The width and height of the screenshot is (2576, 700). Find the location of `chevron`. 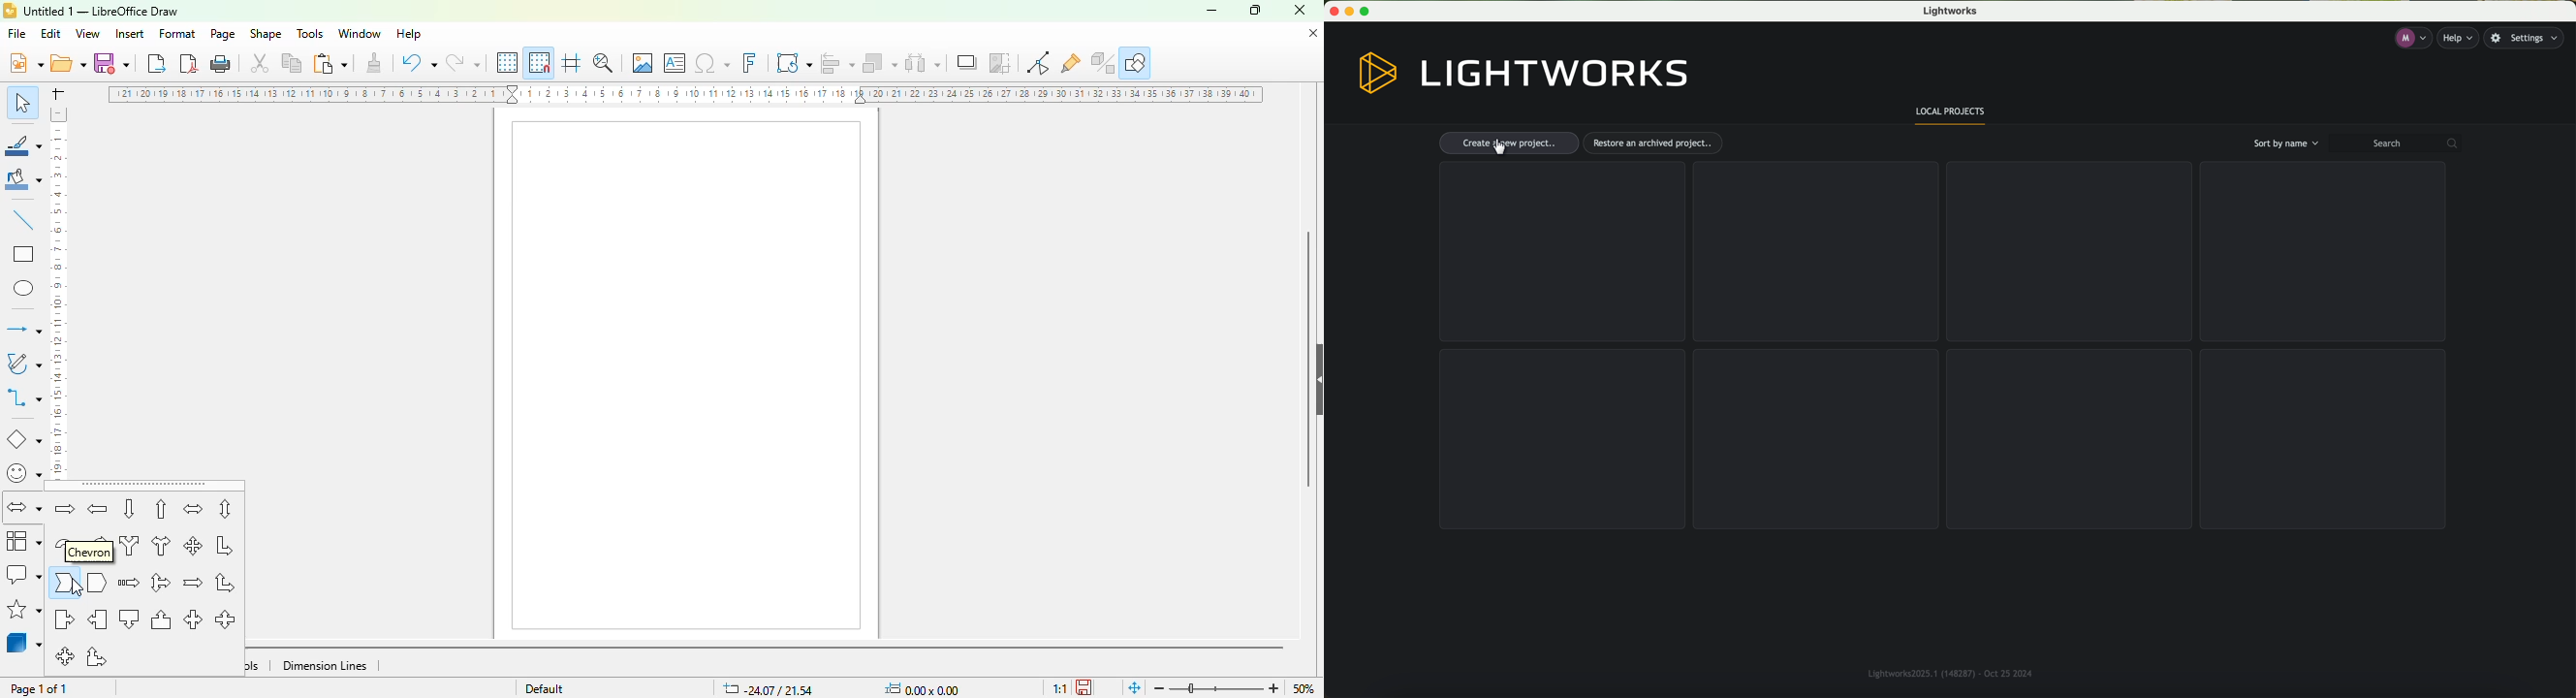

chevron is located at coordinates (88, 551).